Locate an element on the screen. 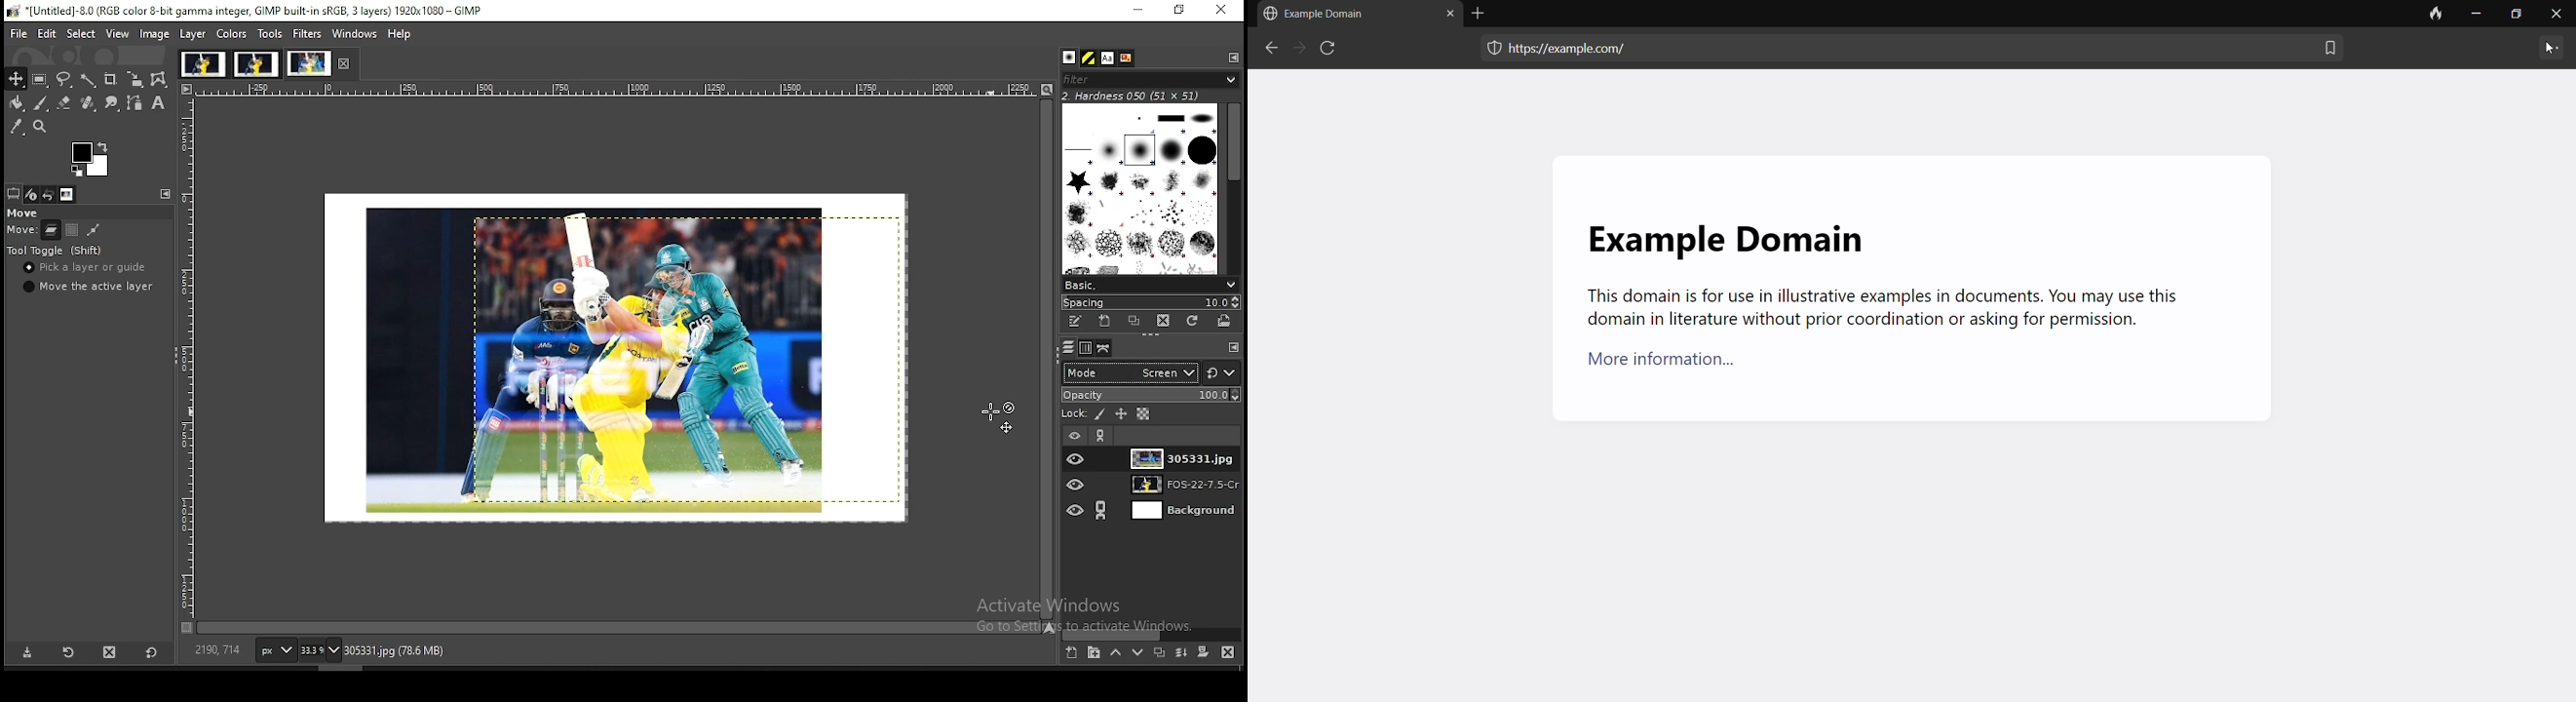 This screenshot has width=2576, height=728. undo history is located at coordinates (49, 194).